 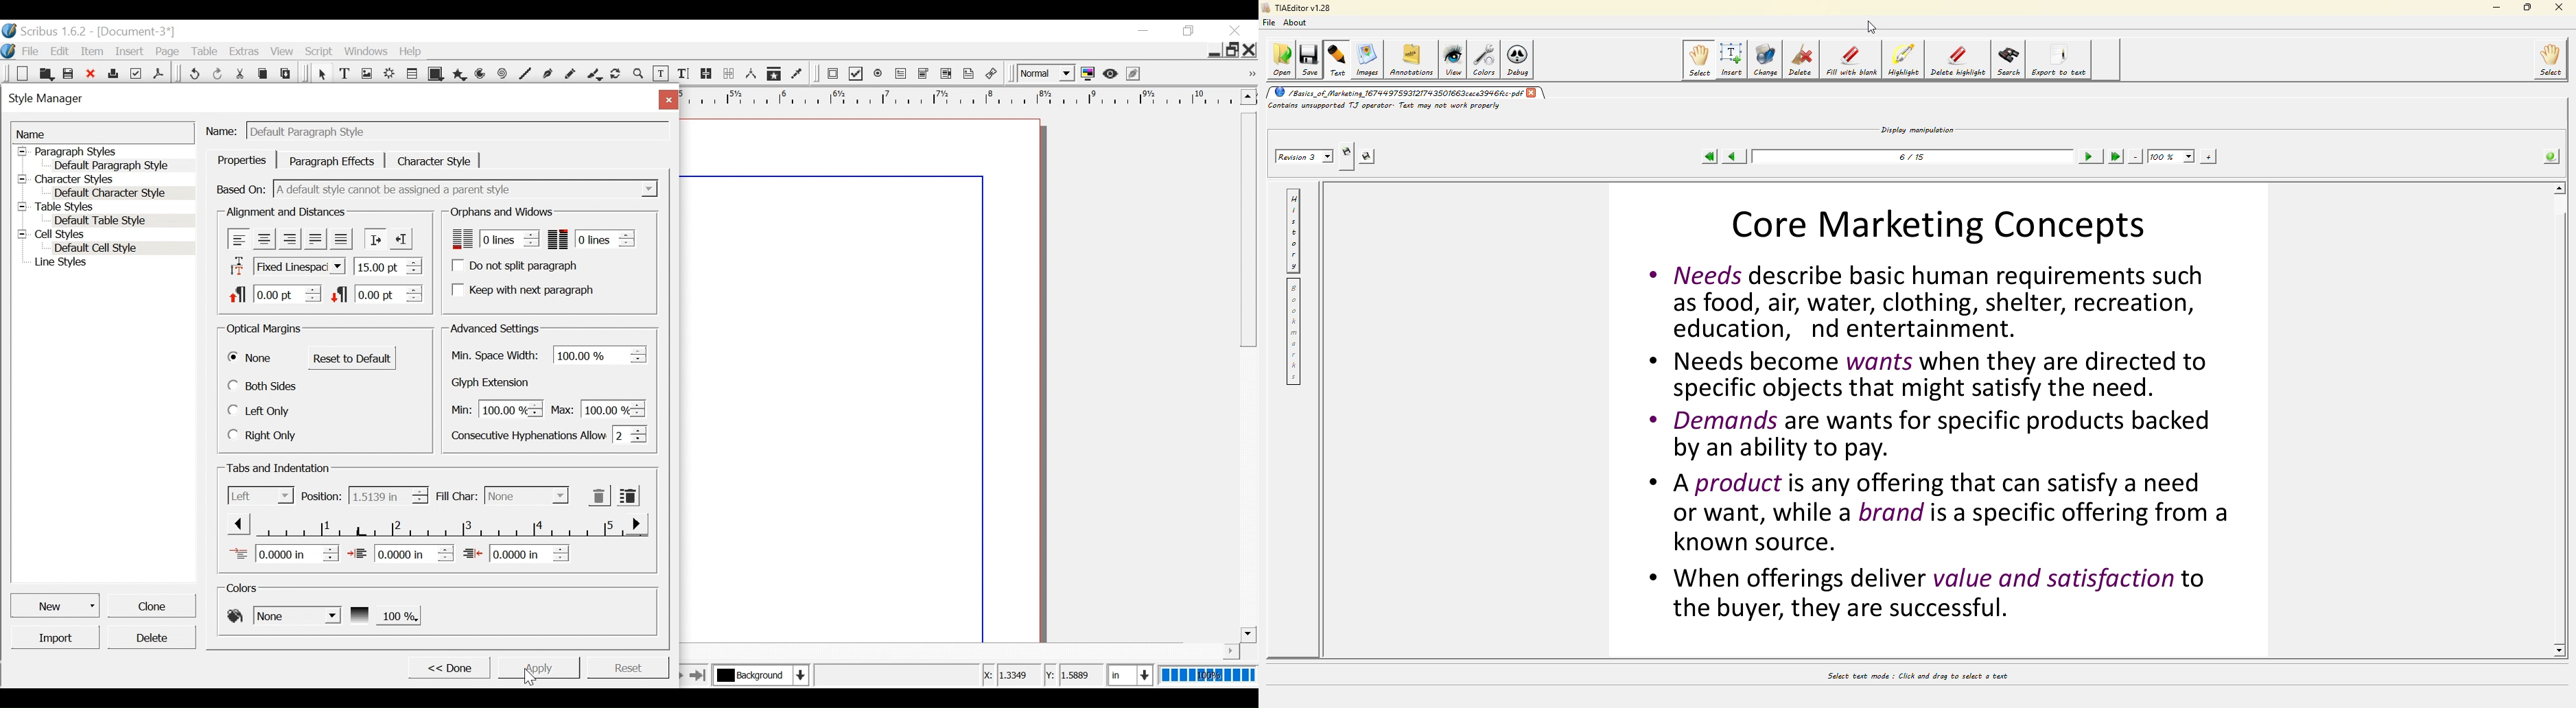 I want to click on Measurements, so click(x=751, y=74).